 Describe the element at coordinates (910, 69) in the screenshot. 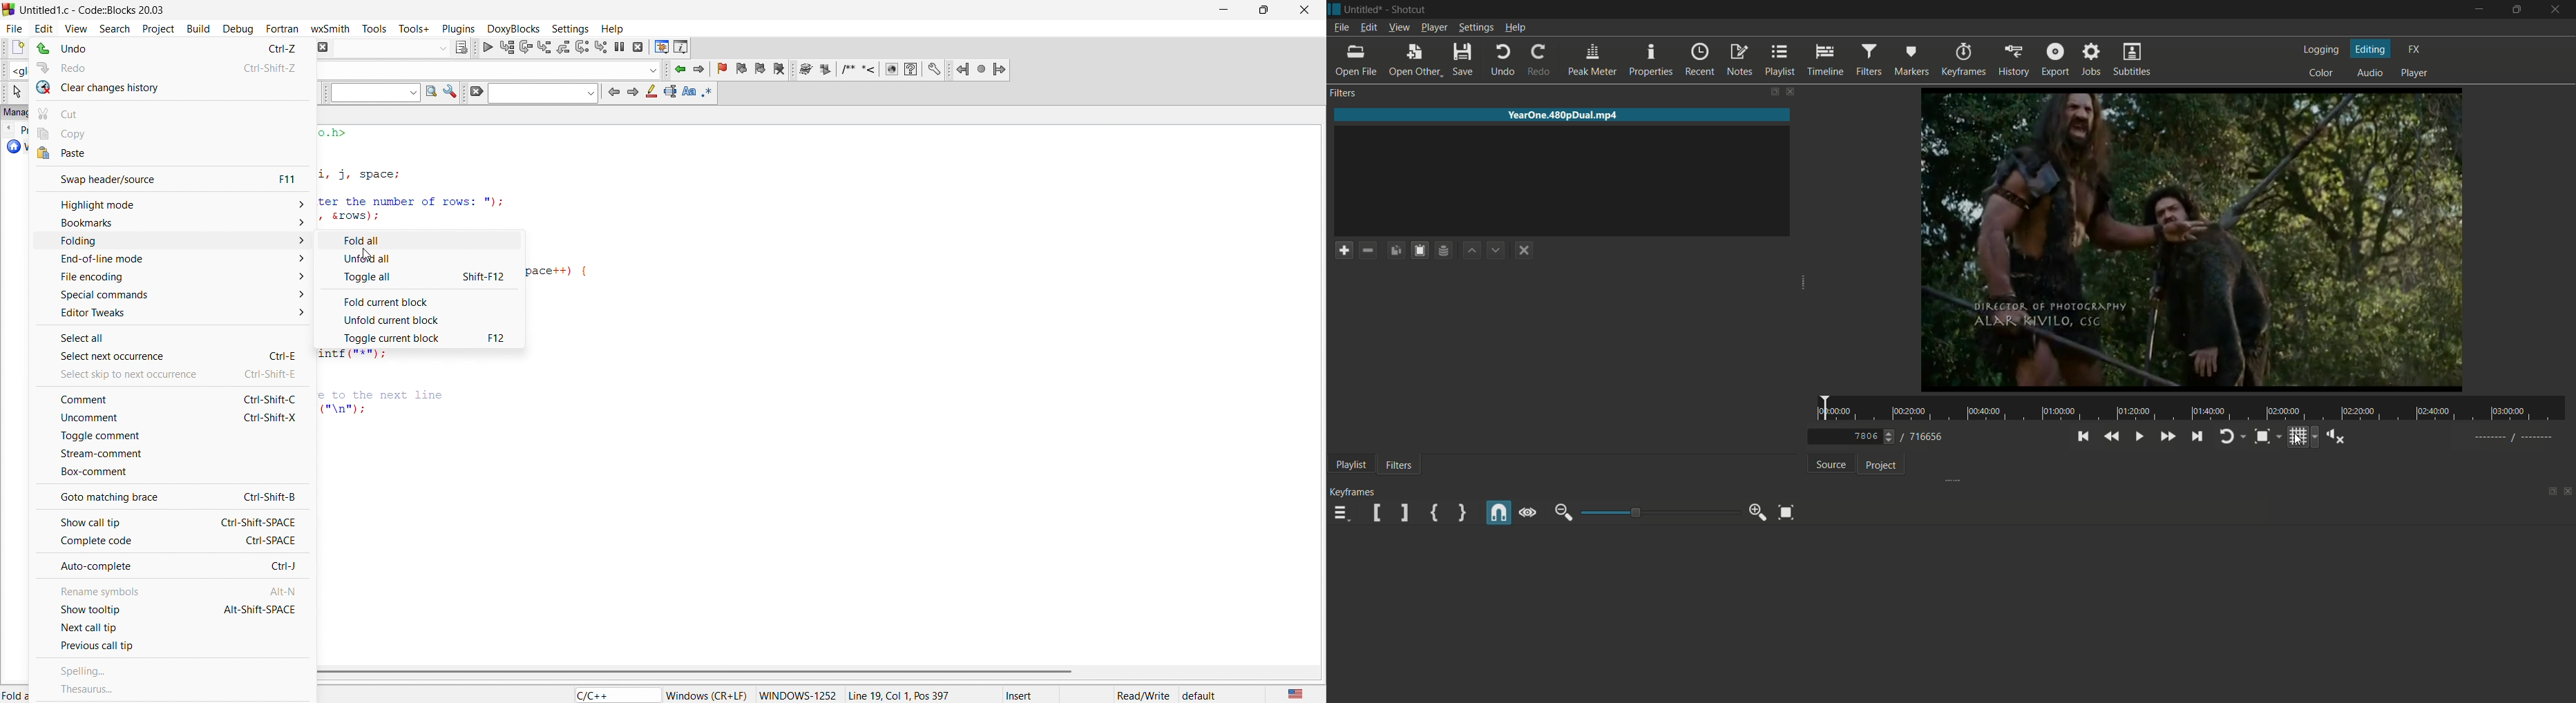

I see `help` at that location.